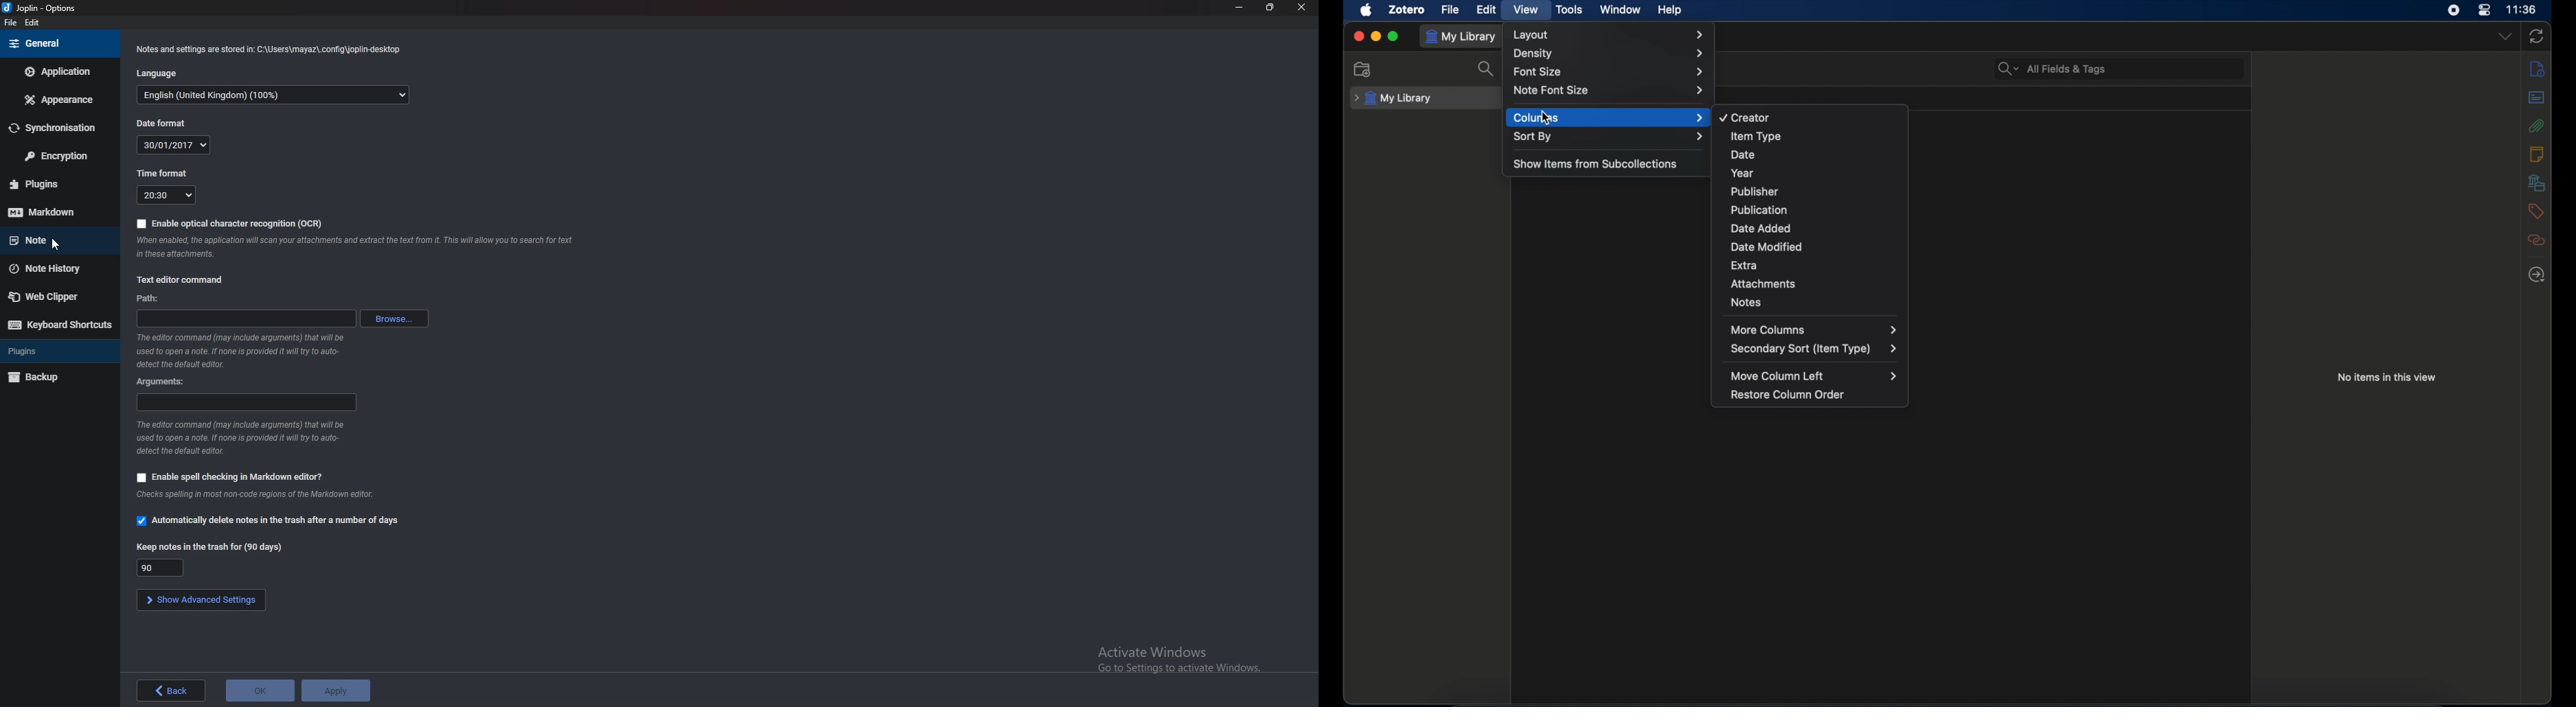 Image resolution: width=2576 pixels, height=728 pixels. I want to click on item type, so click(1755, 137).